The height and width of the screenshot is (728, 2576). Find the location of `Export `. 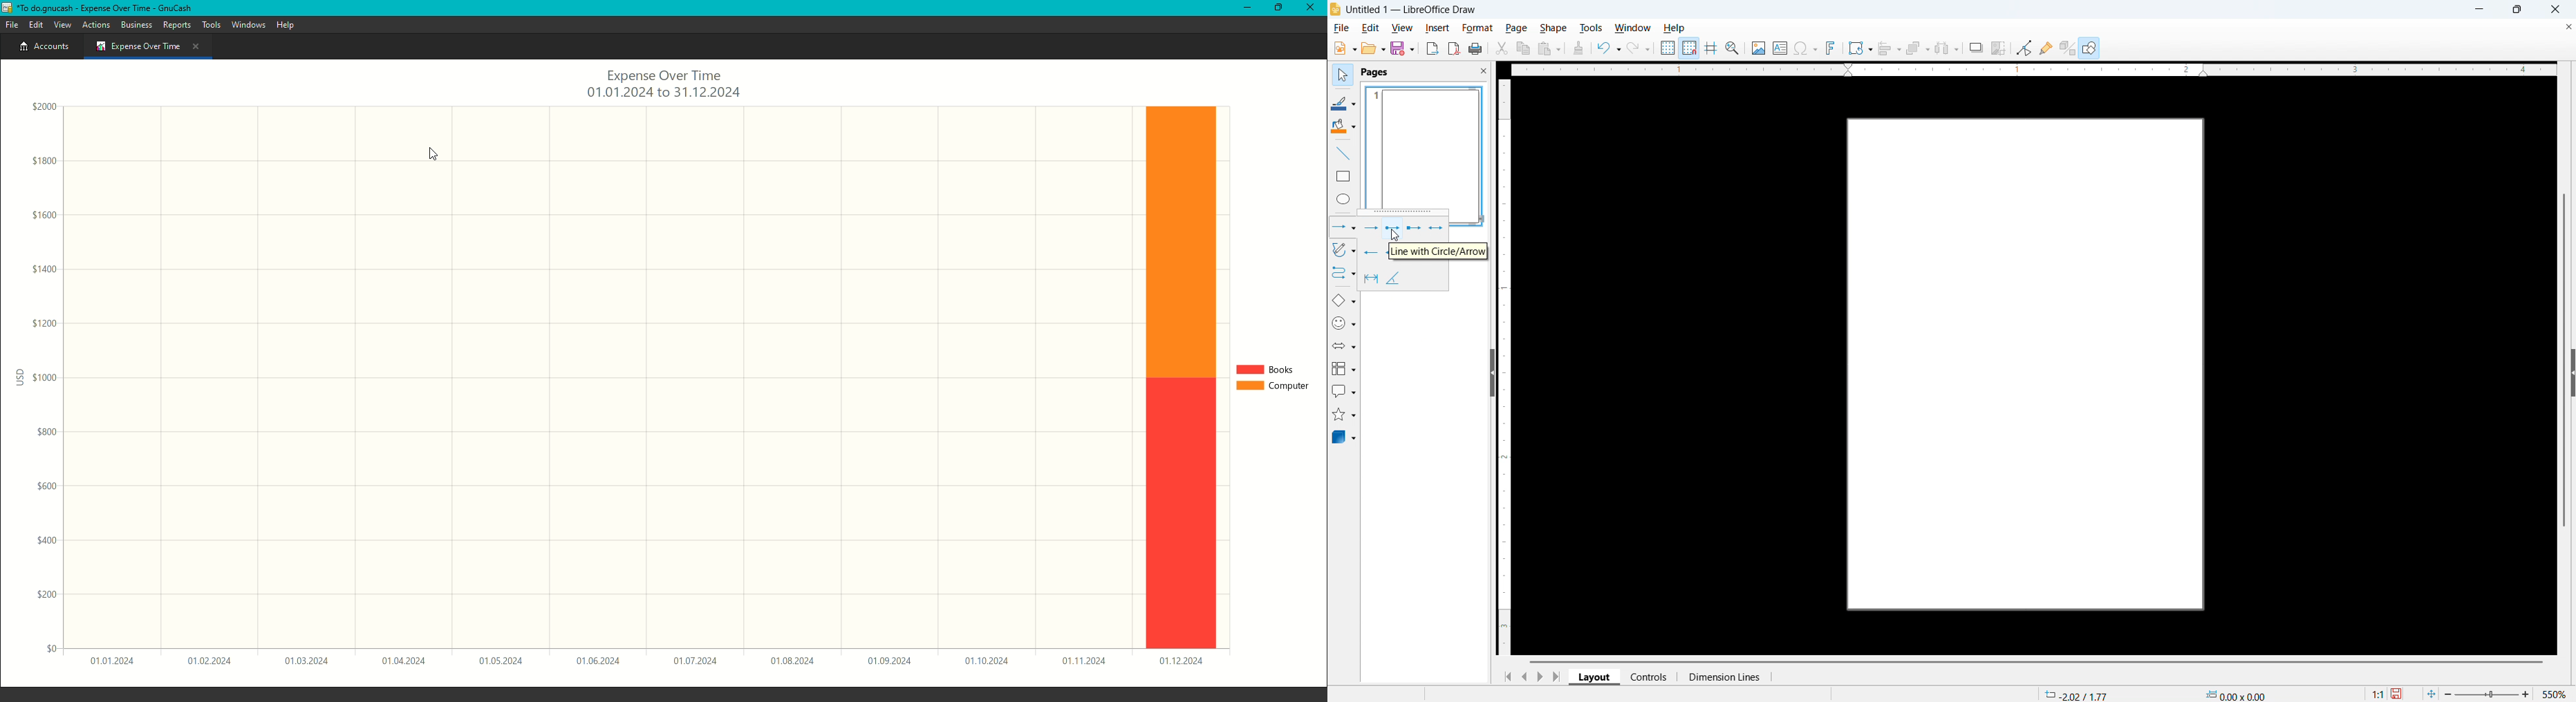

Export  is located at coordinates (1433, 49).